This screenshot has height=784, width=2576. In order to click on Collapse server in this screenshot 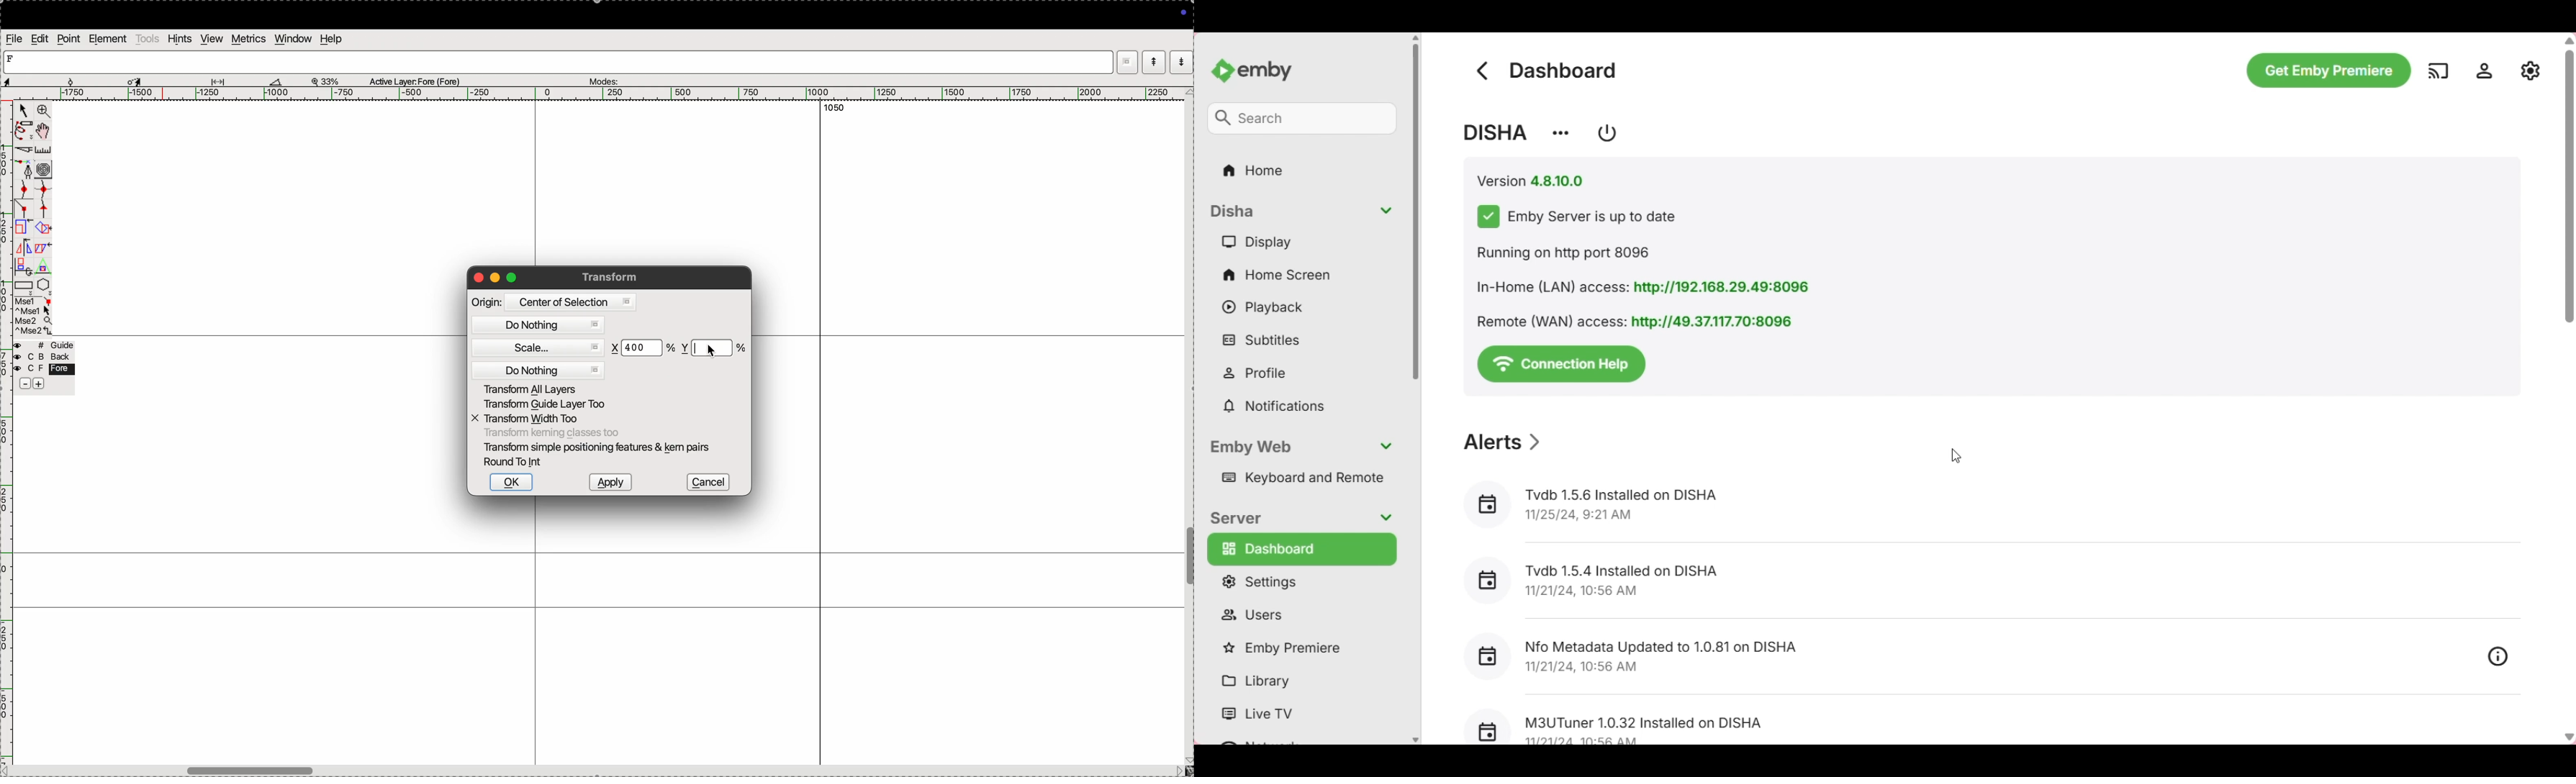, I will do `click(1299, 519)`.